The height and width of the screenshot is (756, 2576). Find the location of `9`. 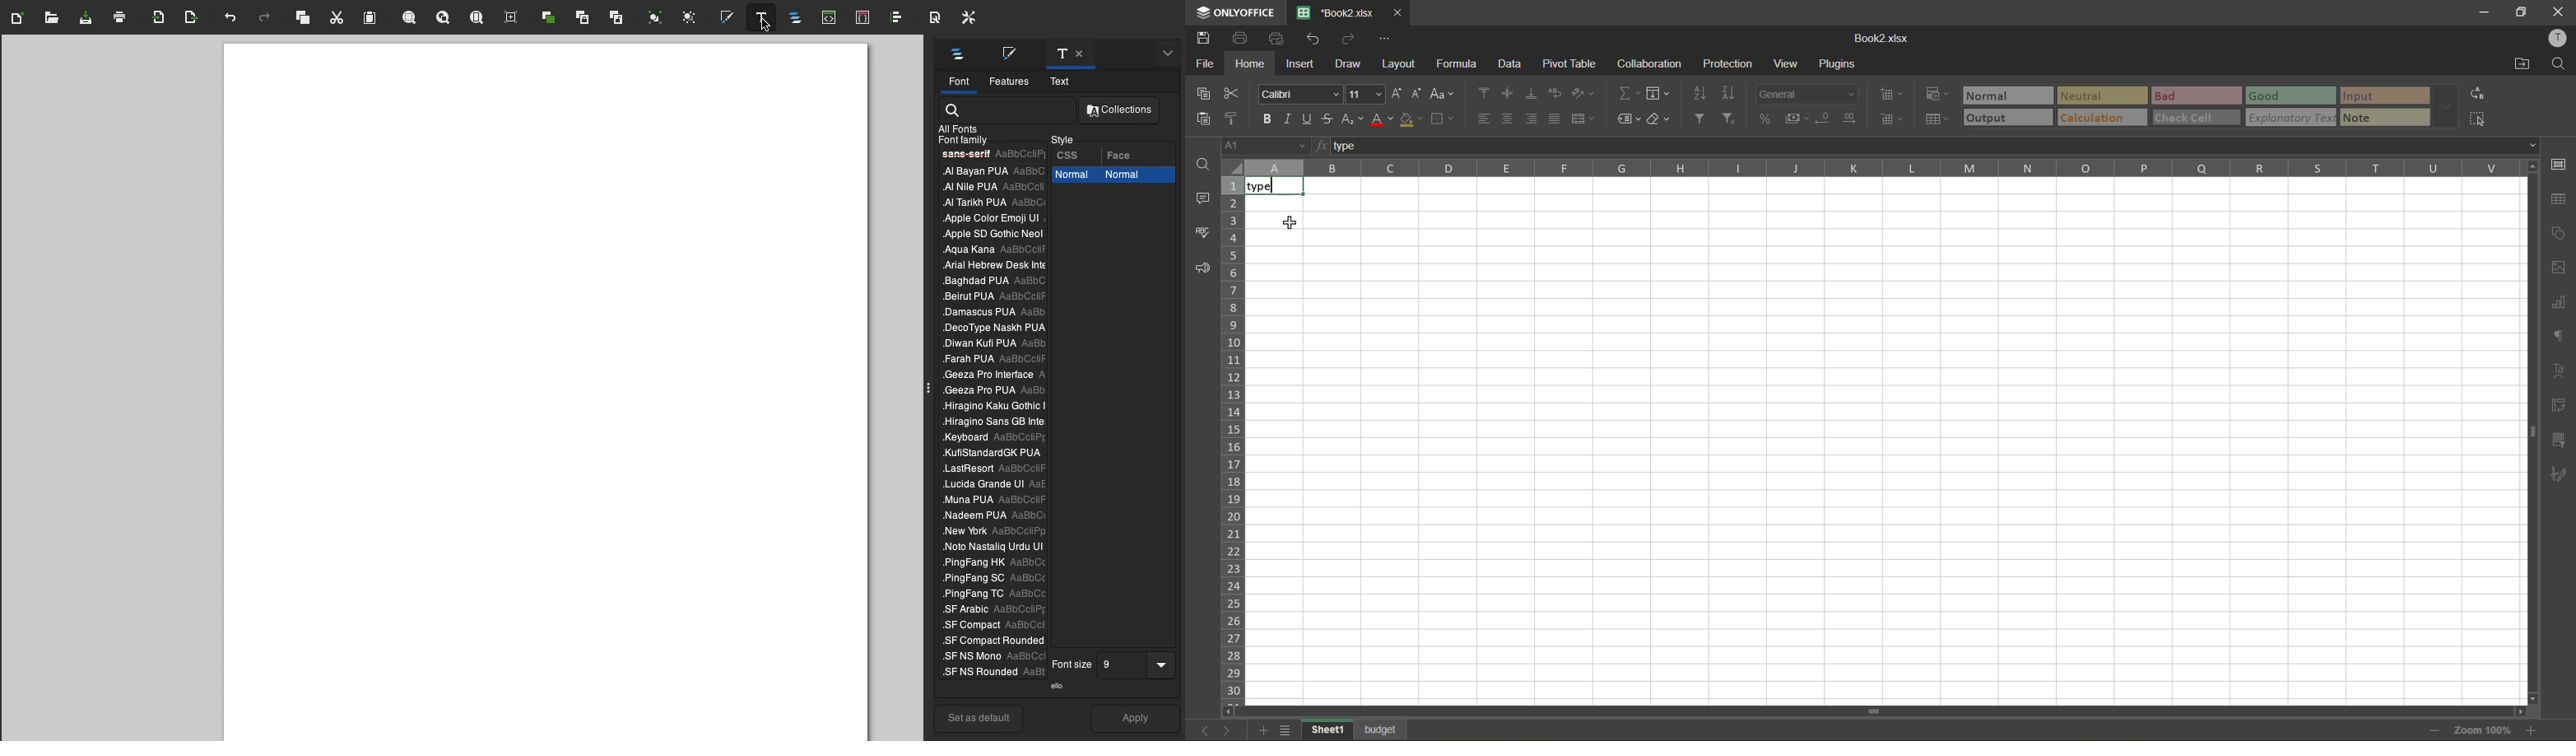

9 is located at coordinates (1123, 664).